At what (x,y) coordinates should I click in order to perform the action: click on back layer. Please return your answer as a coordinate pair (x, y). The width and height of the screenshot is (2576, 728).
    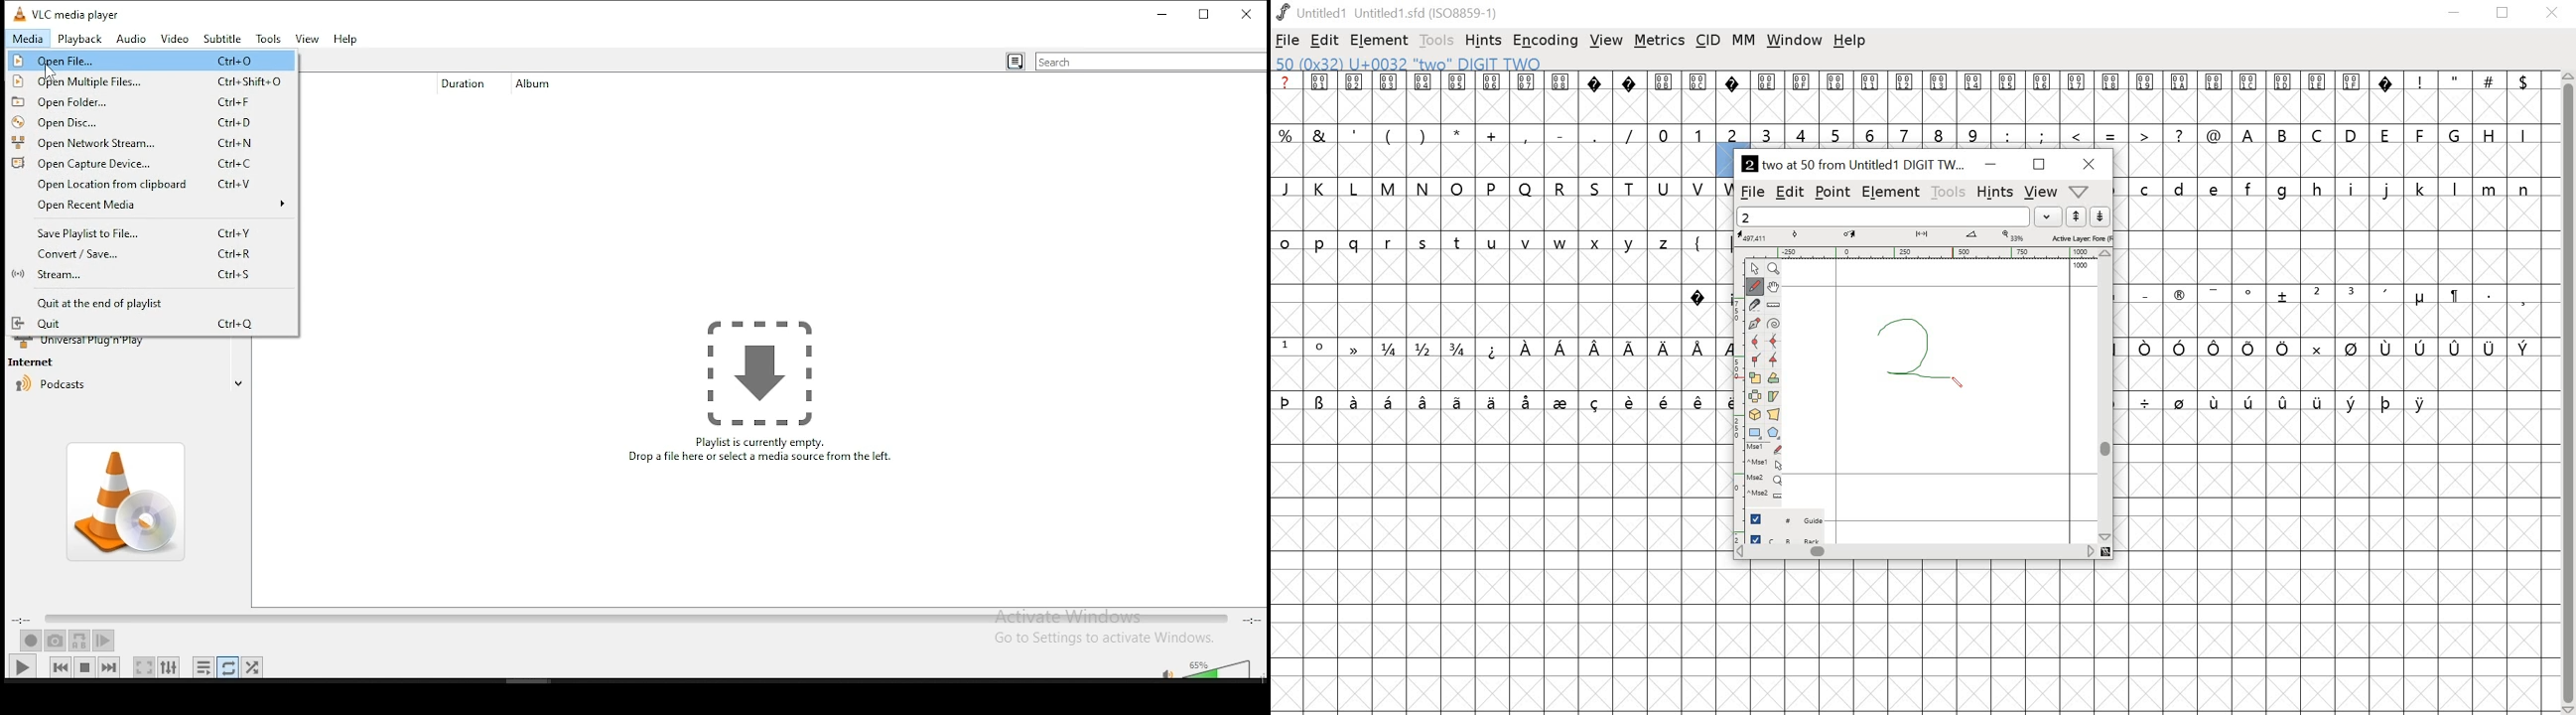
    Looking at the image, I should click on (1789, 537).